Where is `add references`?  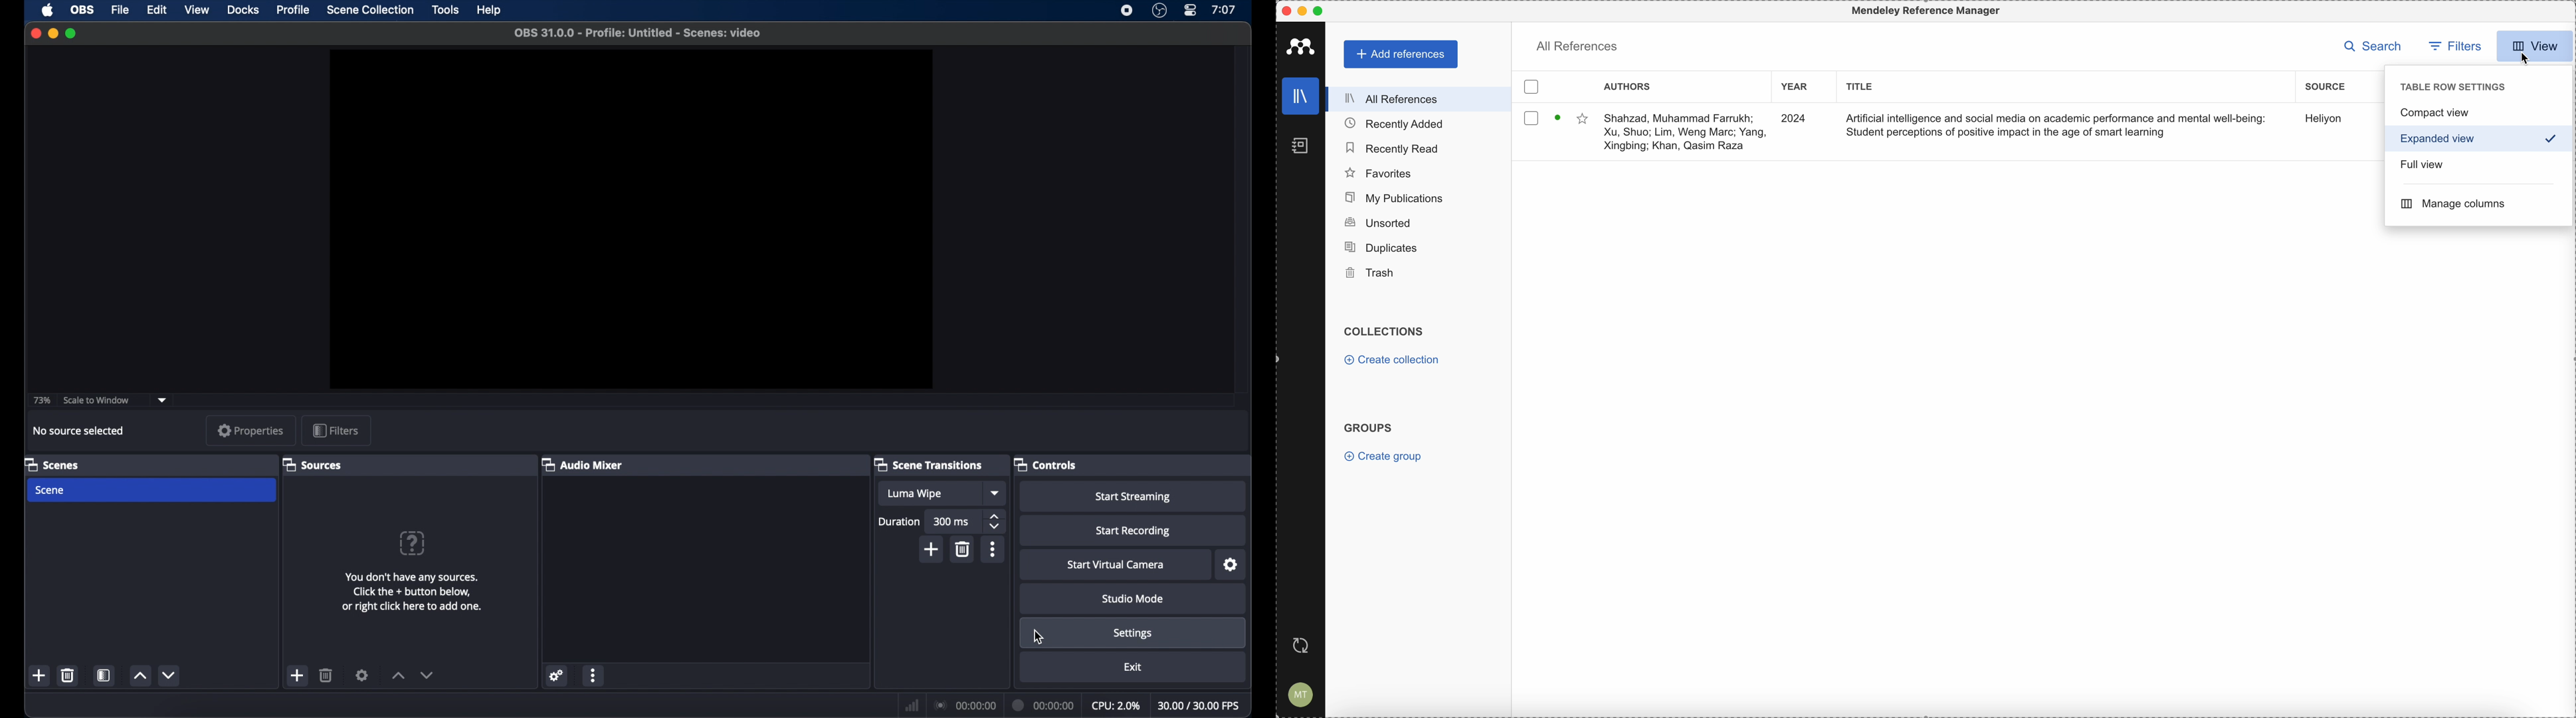 add references is located at coordinates (1400, 54).